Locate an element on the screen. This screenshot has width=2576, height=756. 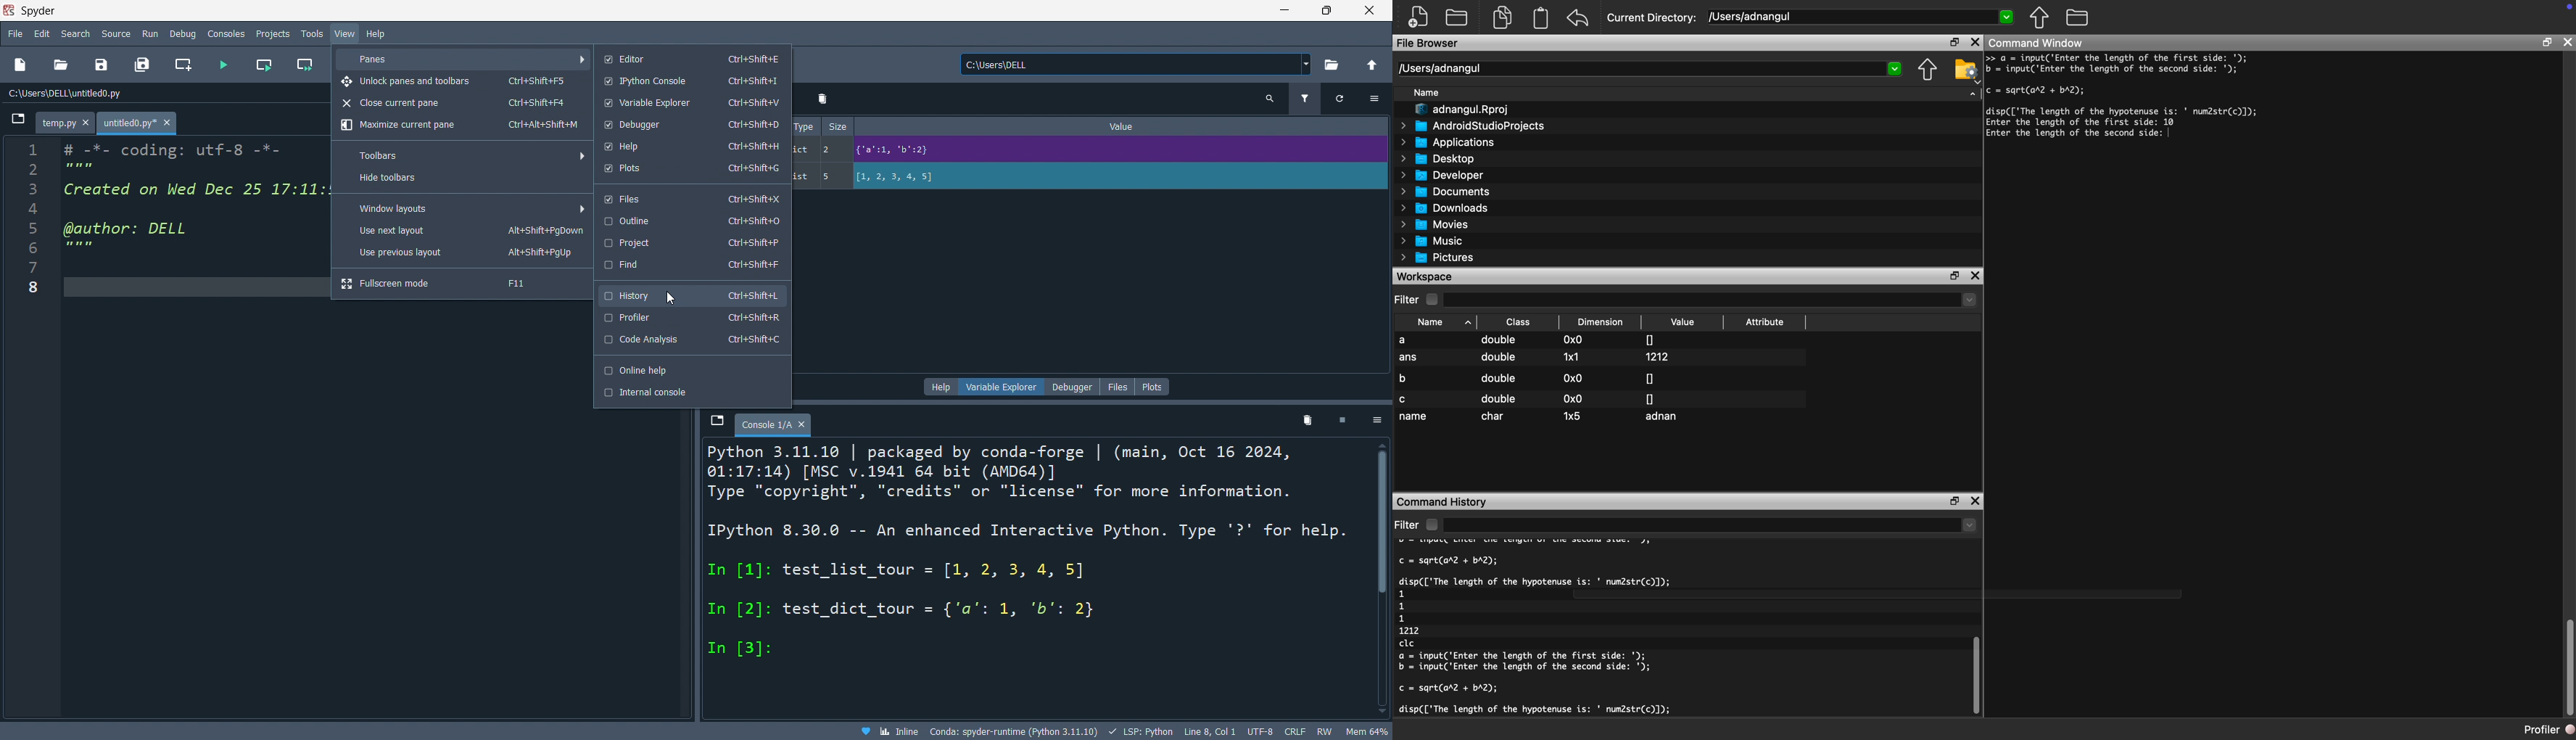
inline is located at coordinates (888, 731).